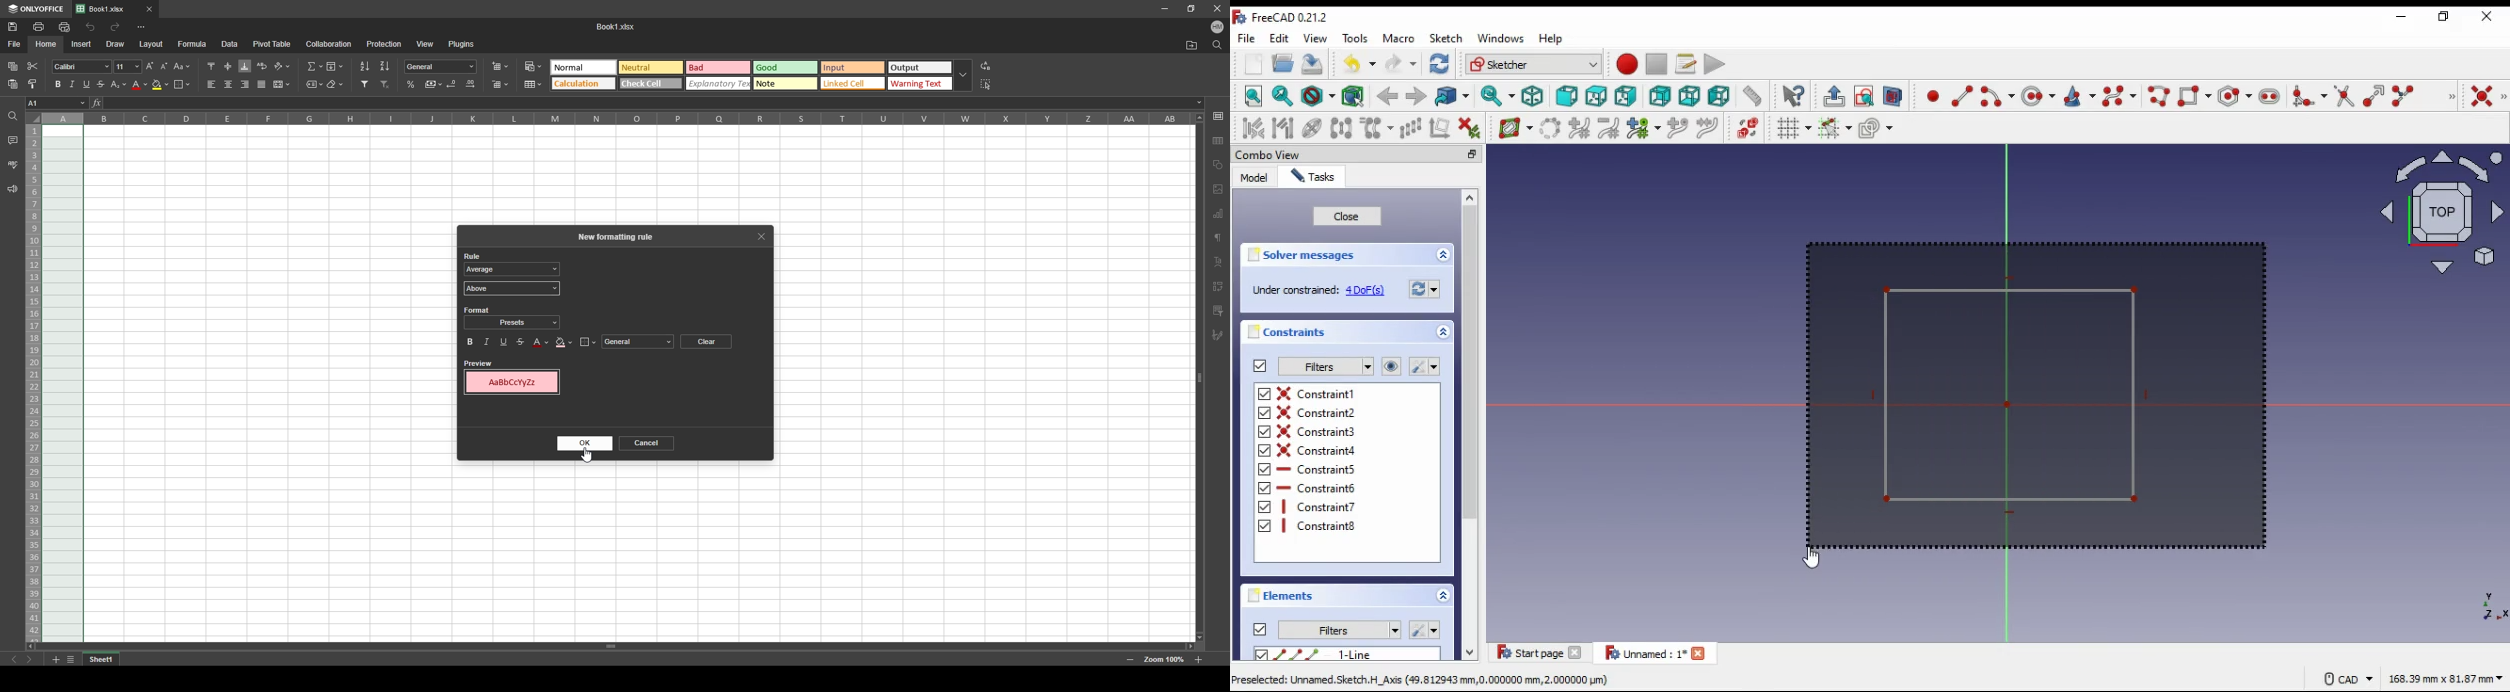 The height and width of the screenshot is (700, 2520). What do you see at coordinates (119, 84) in the screenshot?
I see `subscript` at bounding box center [119, 84].